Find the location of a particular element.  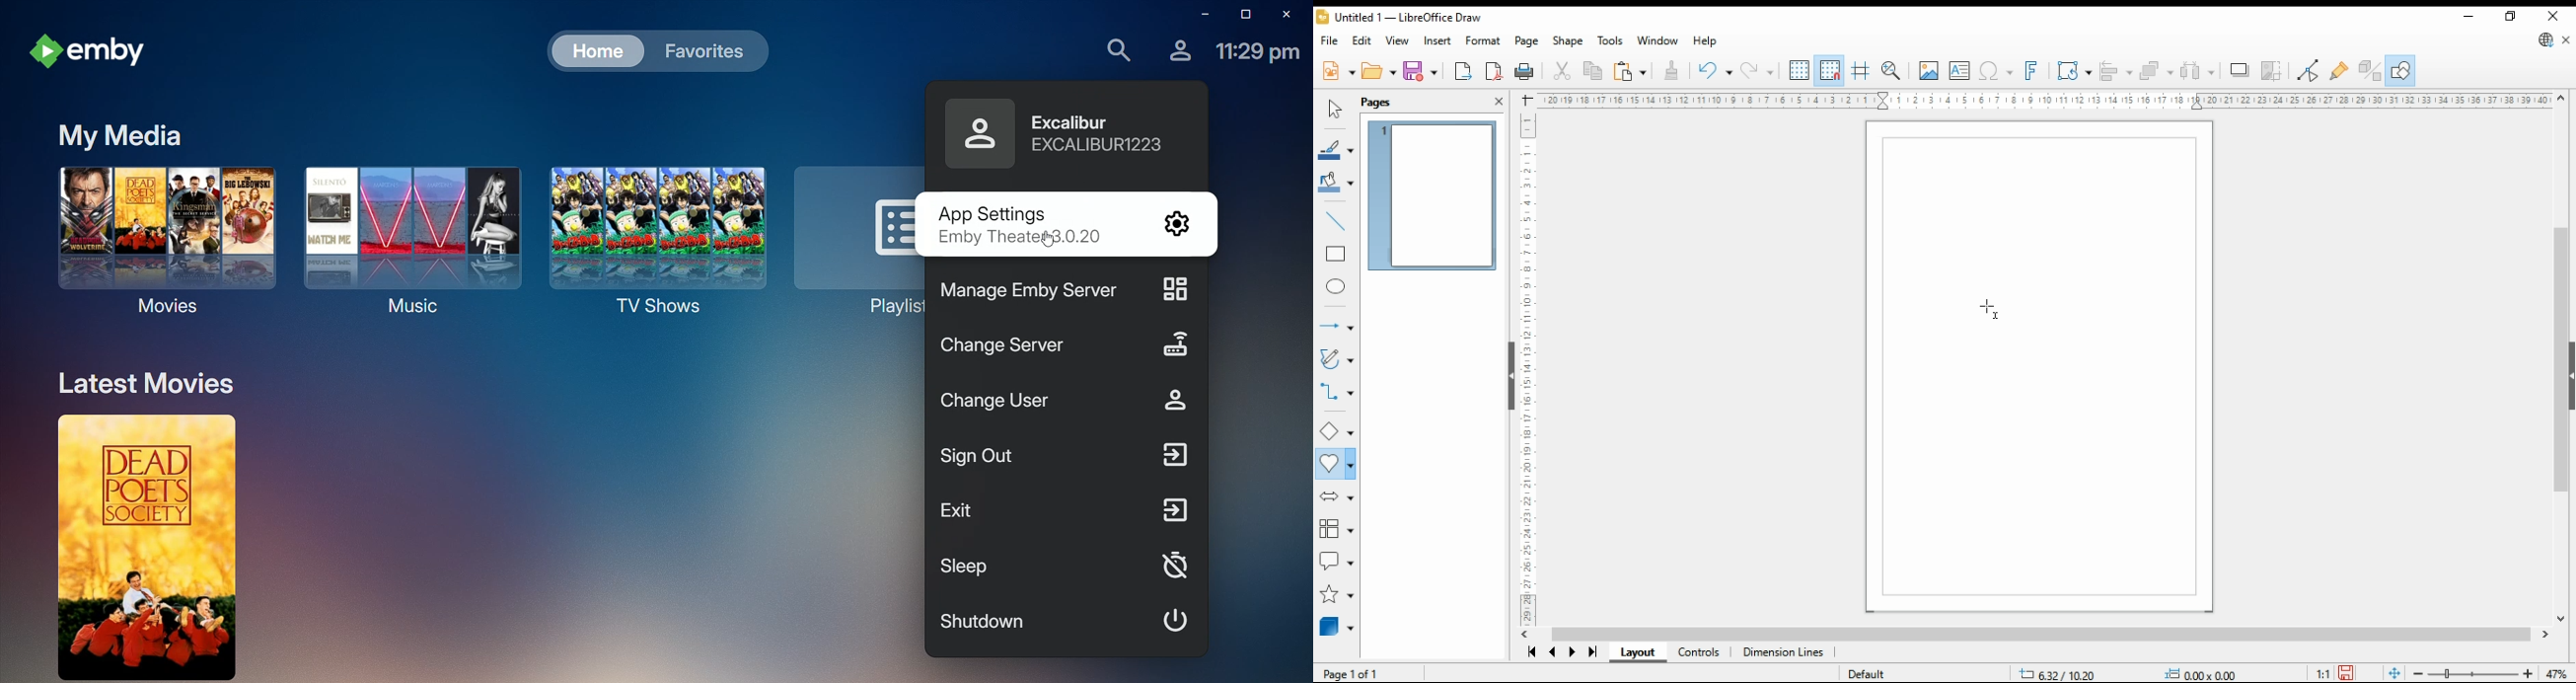

basic shapes is located at coordinates (1336, 430).